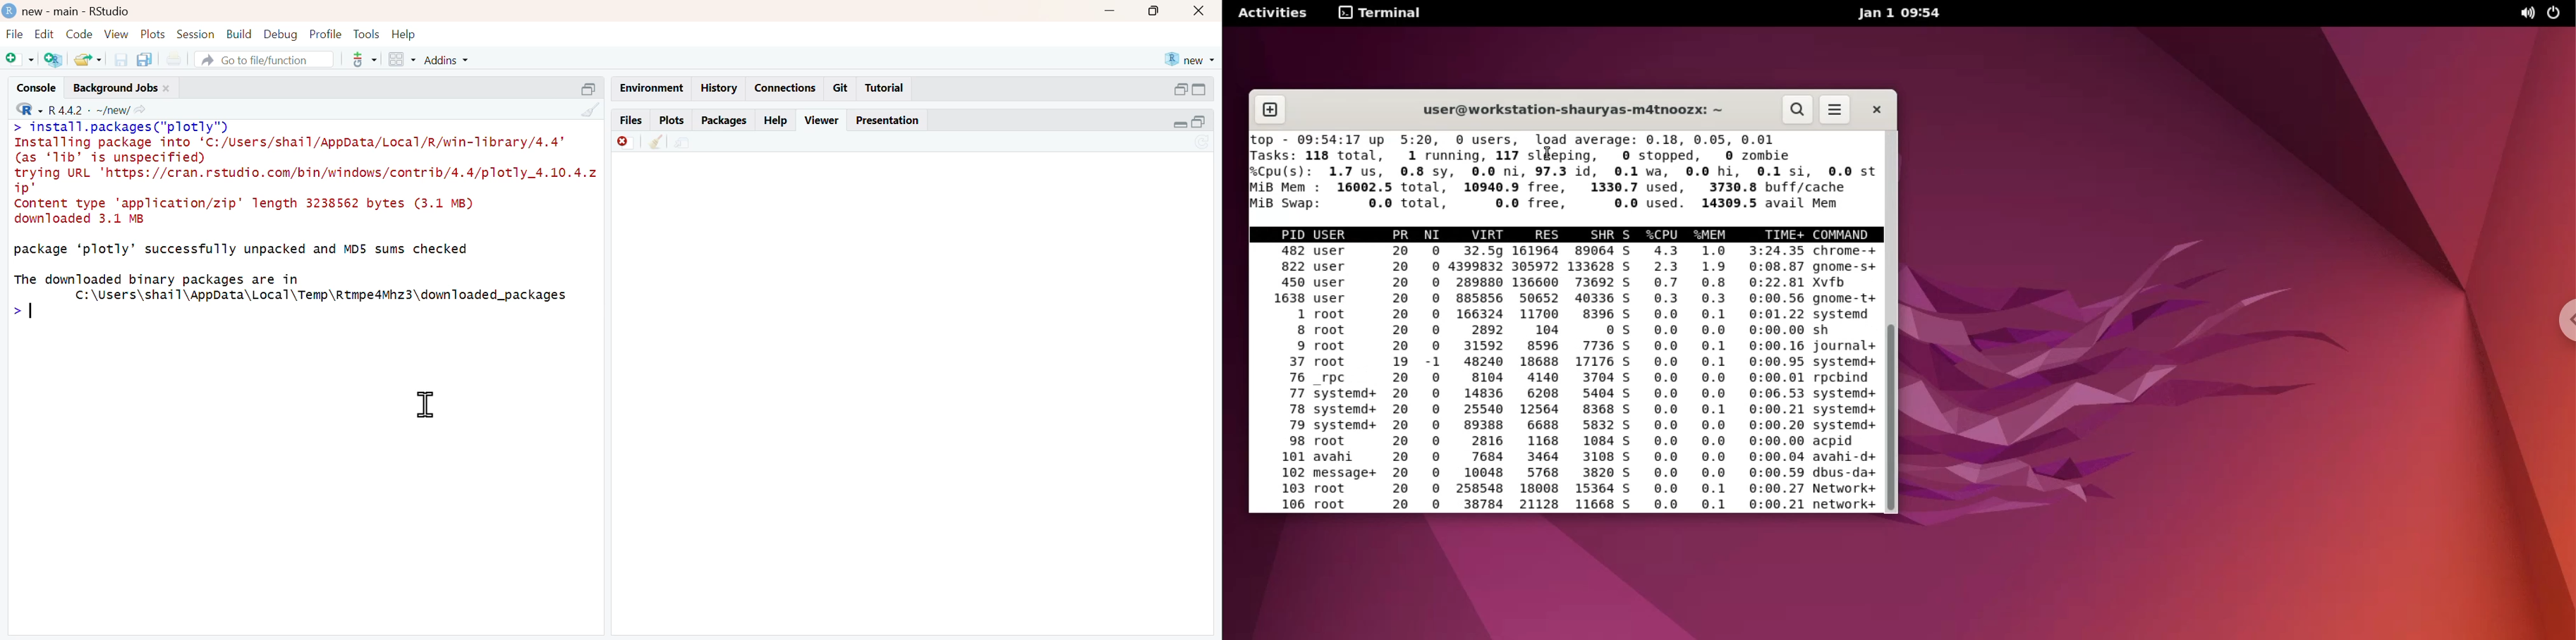 The height and width of the screenshot is (644, 2576). I want to click on new file, so click(18, 59).